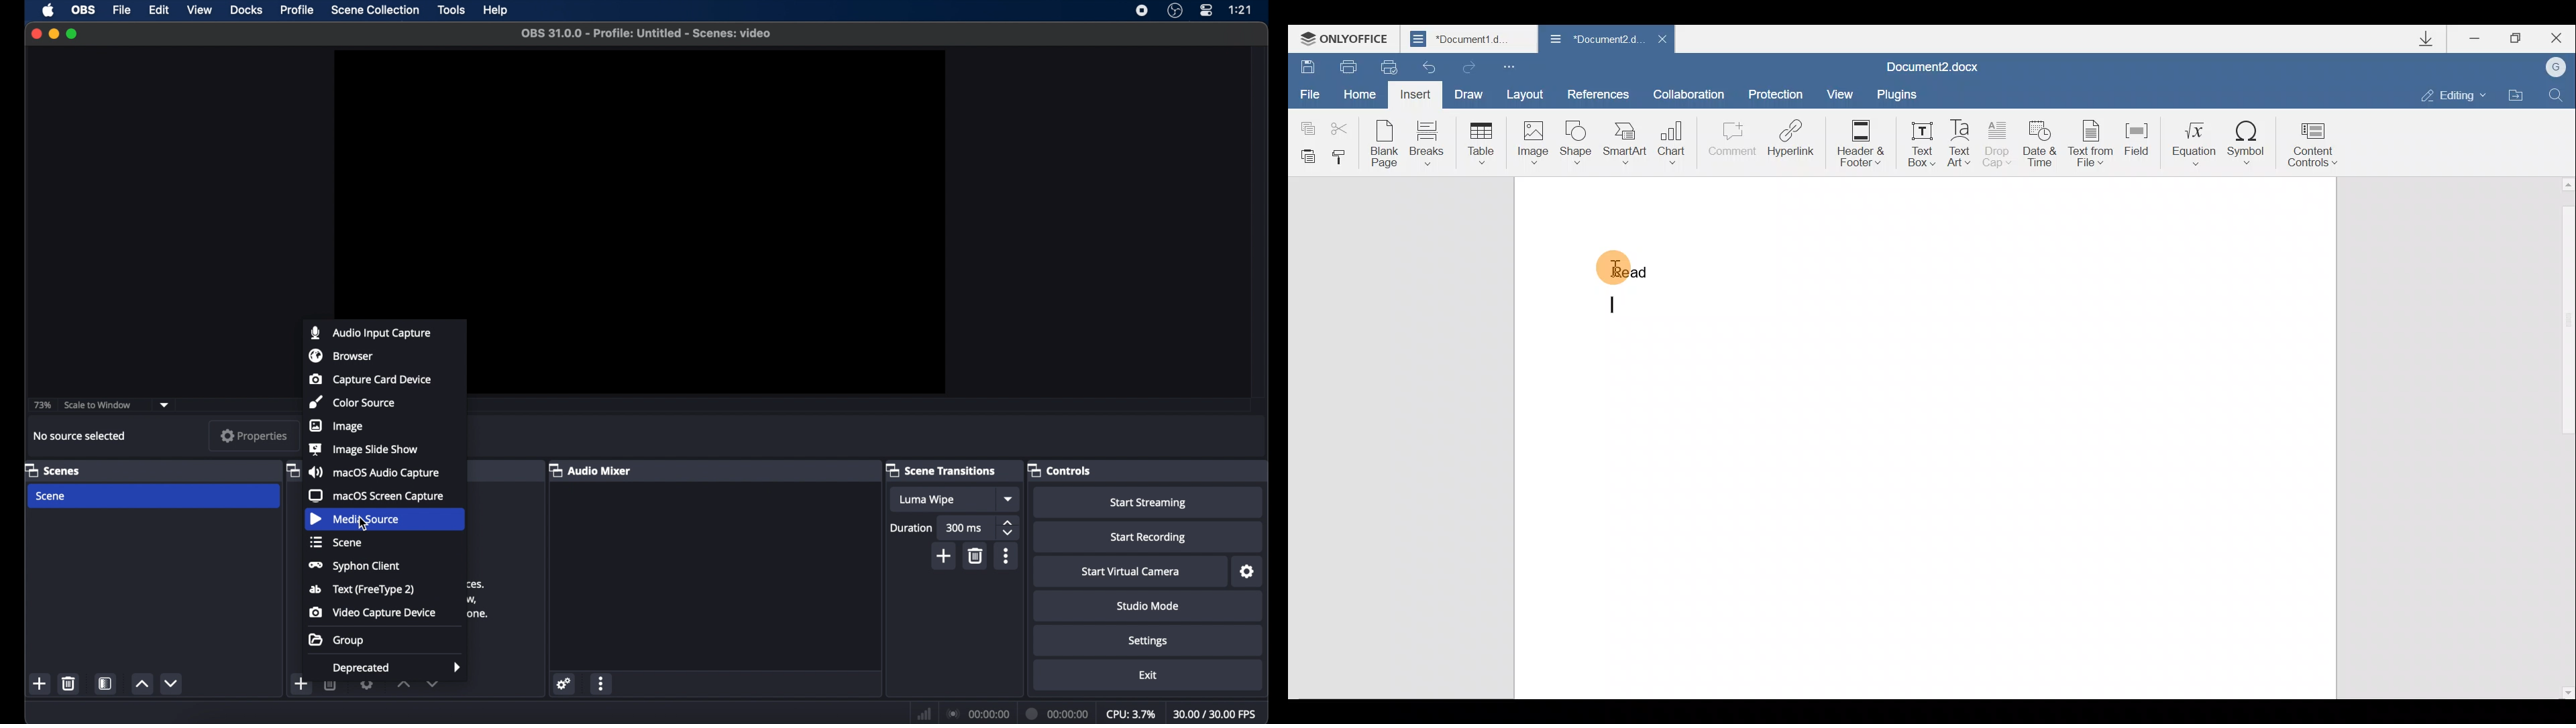  I want to click on capture card device, so click(370, 379).